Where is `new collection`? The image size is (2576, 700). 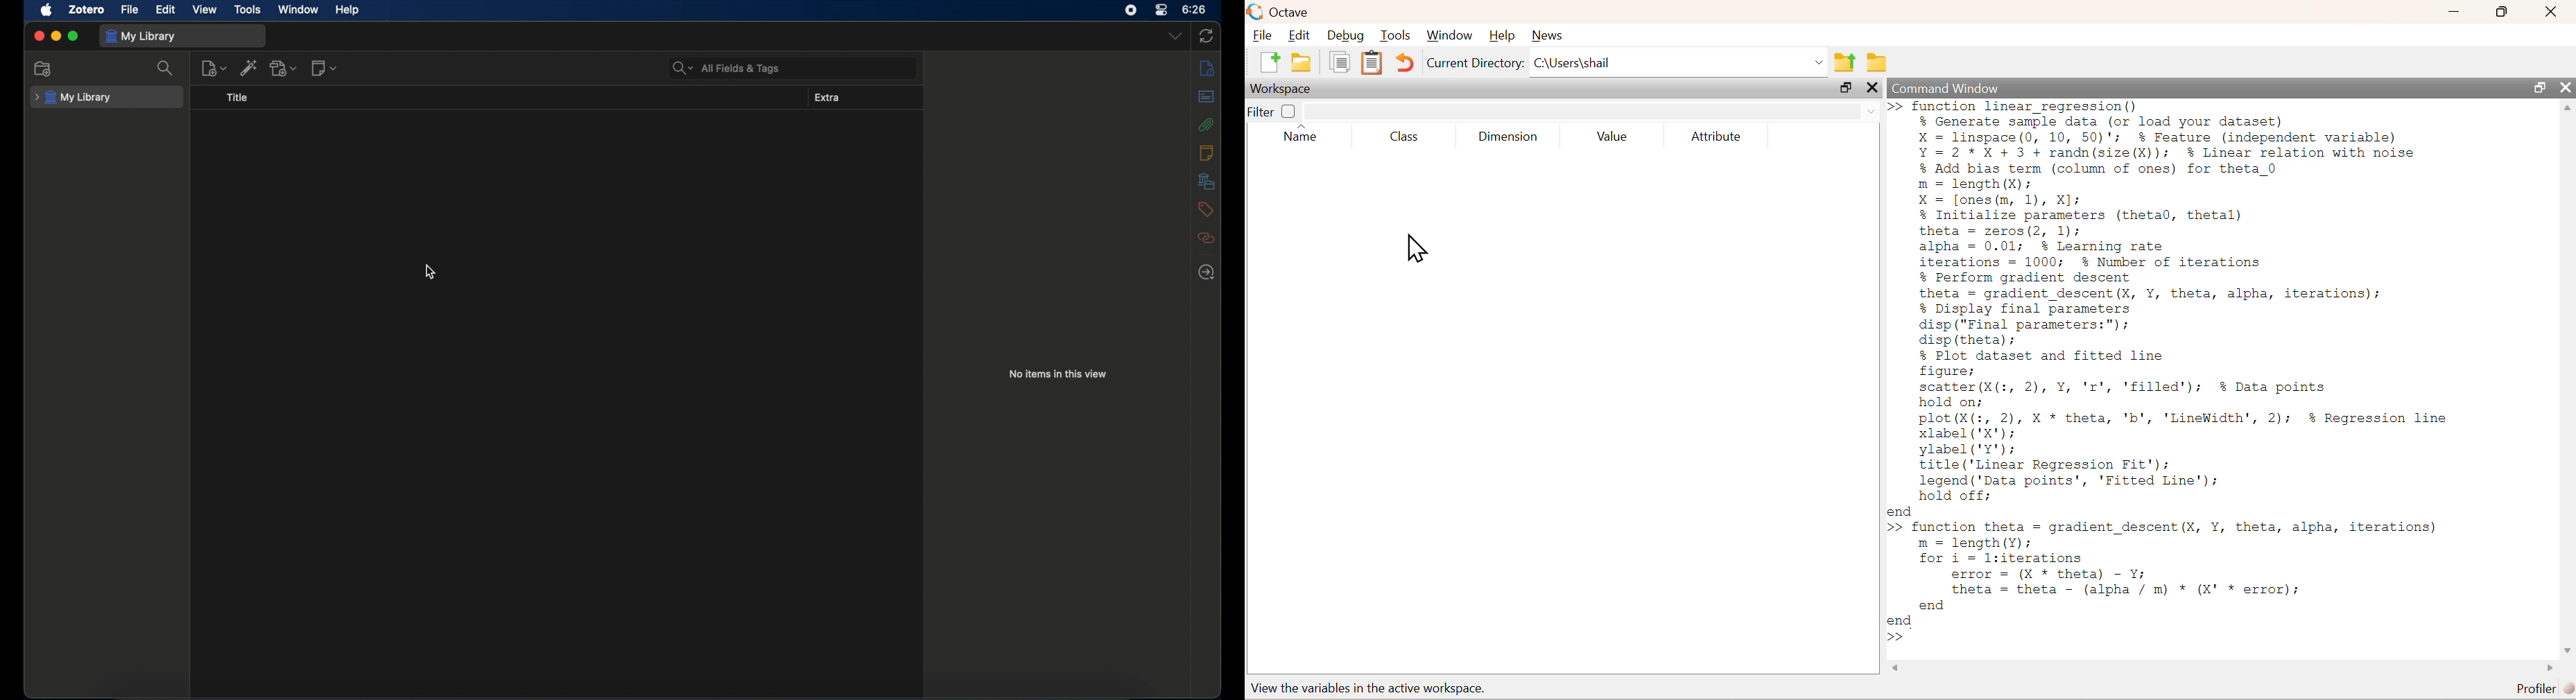 new collection is located at coordinates (42, 69).